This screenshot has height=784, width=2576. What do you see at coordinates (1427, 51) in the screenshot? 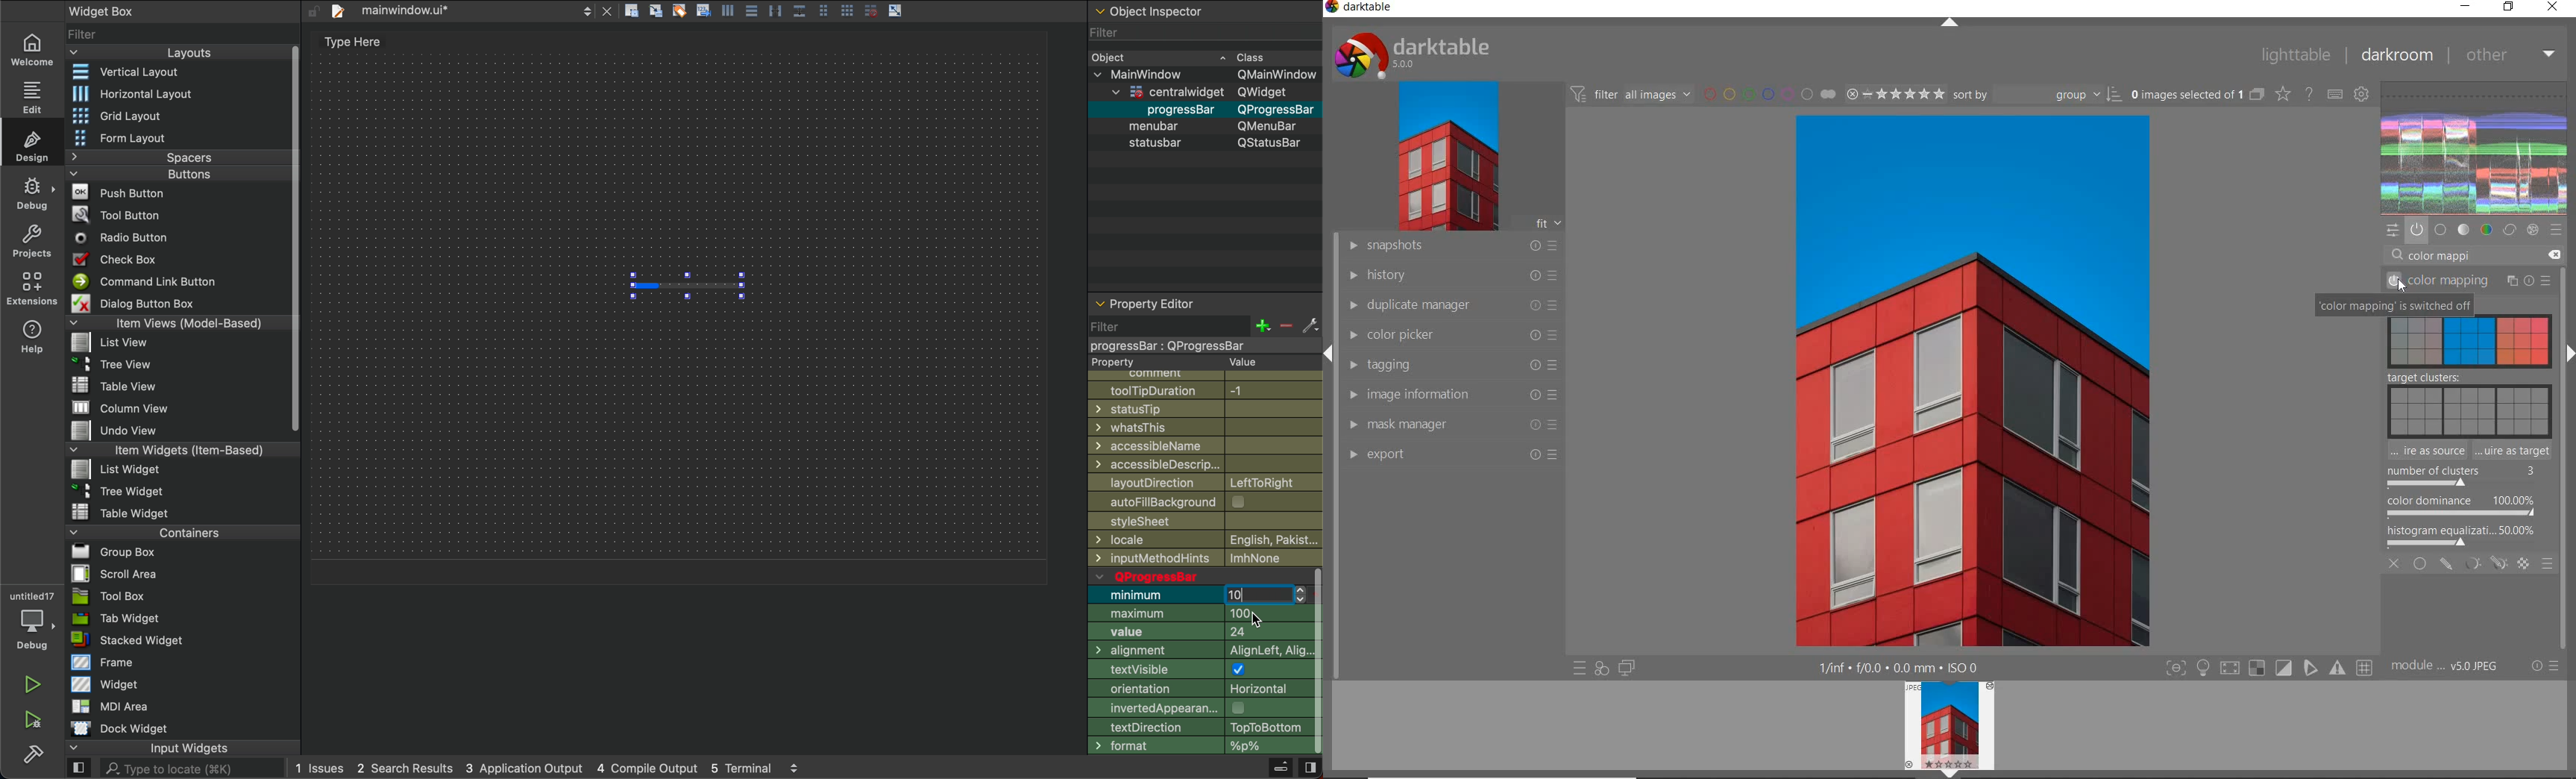
I see `darktable` at bounding box center [1427, 51].